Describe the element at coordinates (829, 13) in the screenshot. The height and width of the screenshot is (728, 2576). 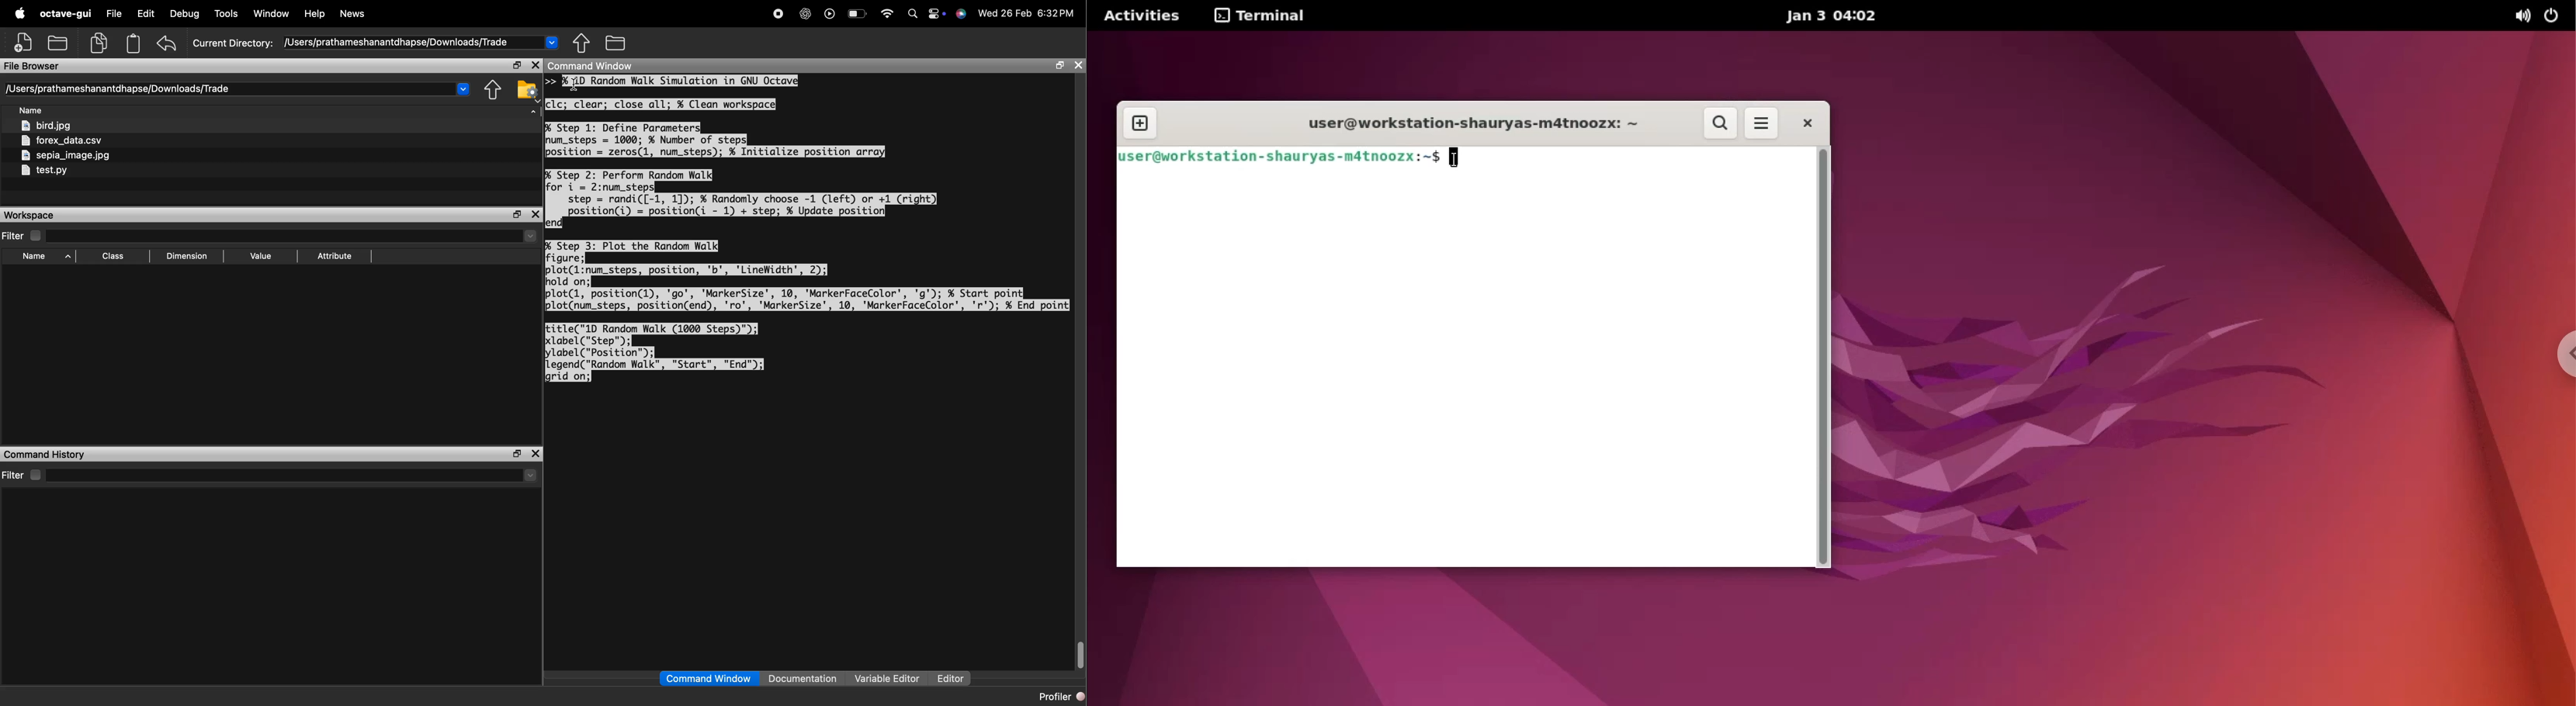
I see `play` at that location.